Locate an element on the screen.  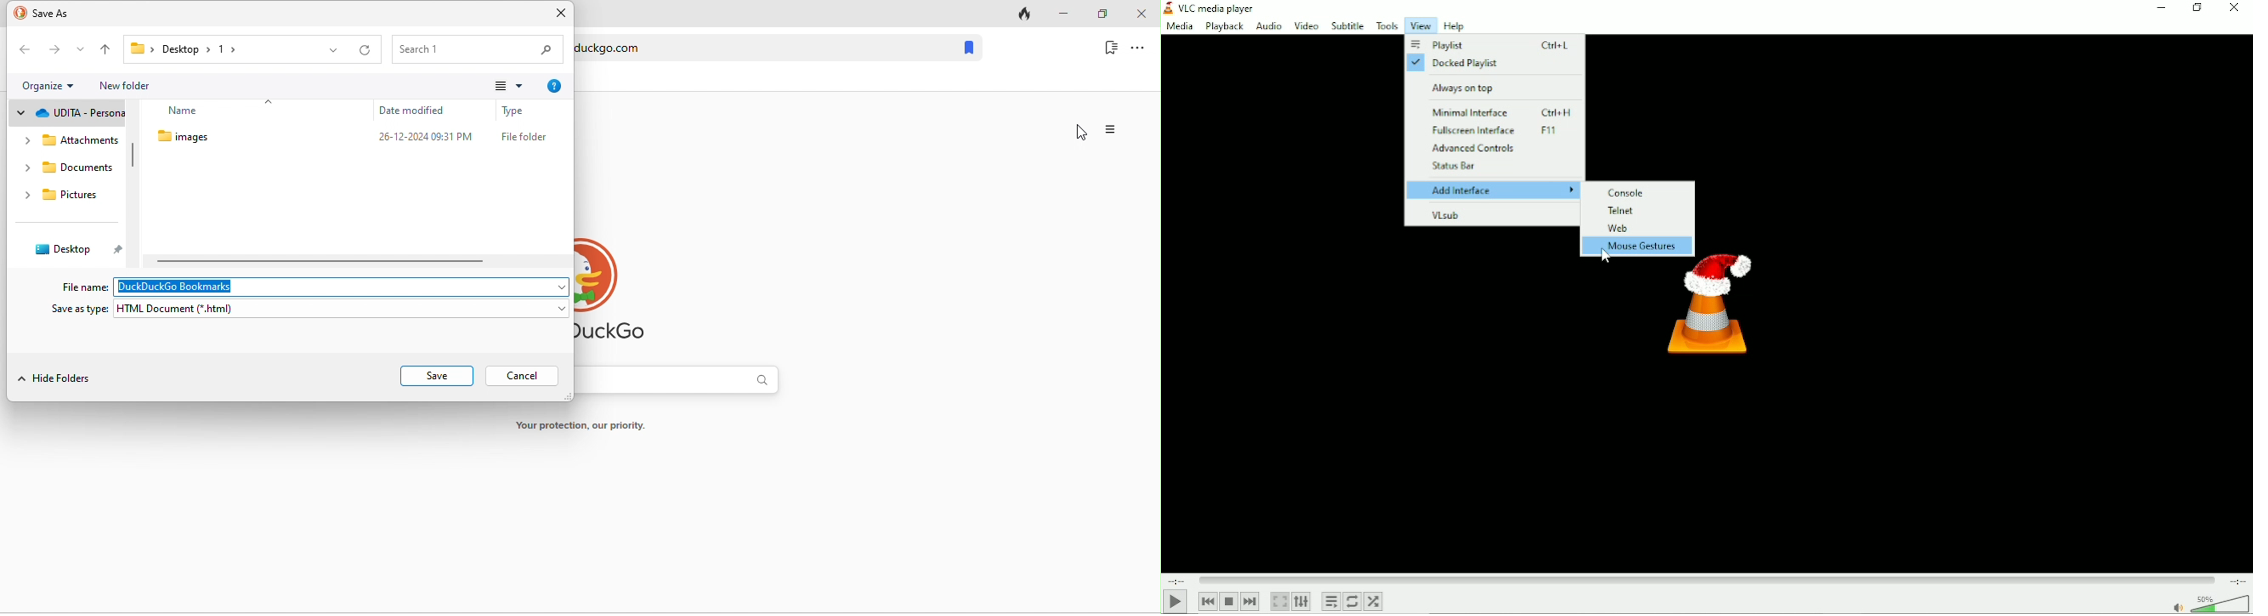
pictures is located at coordinates (65, 196).